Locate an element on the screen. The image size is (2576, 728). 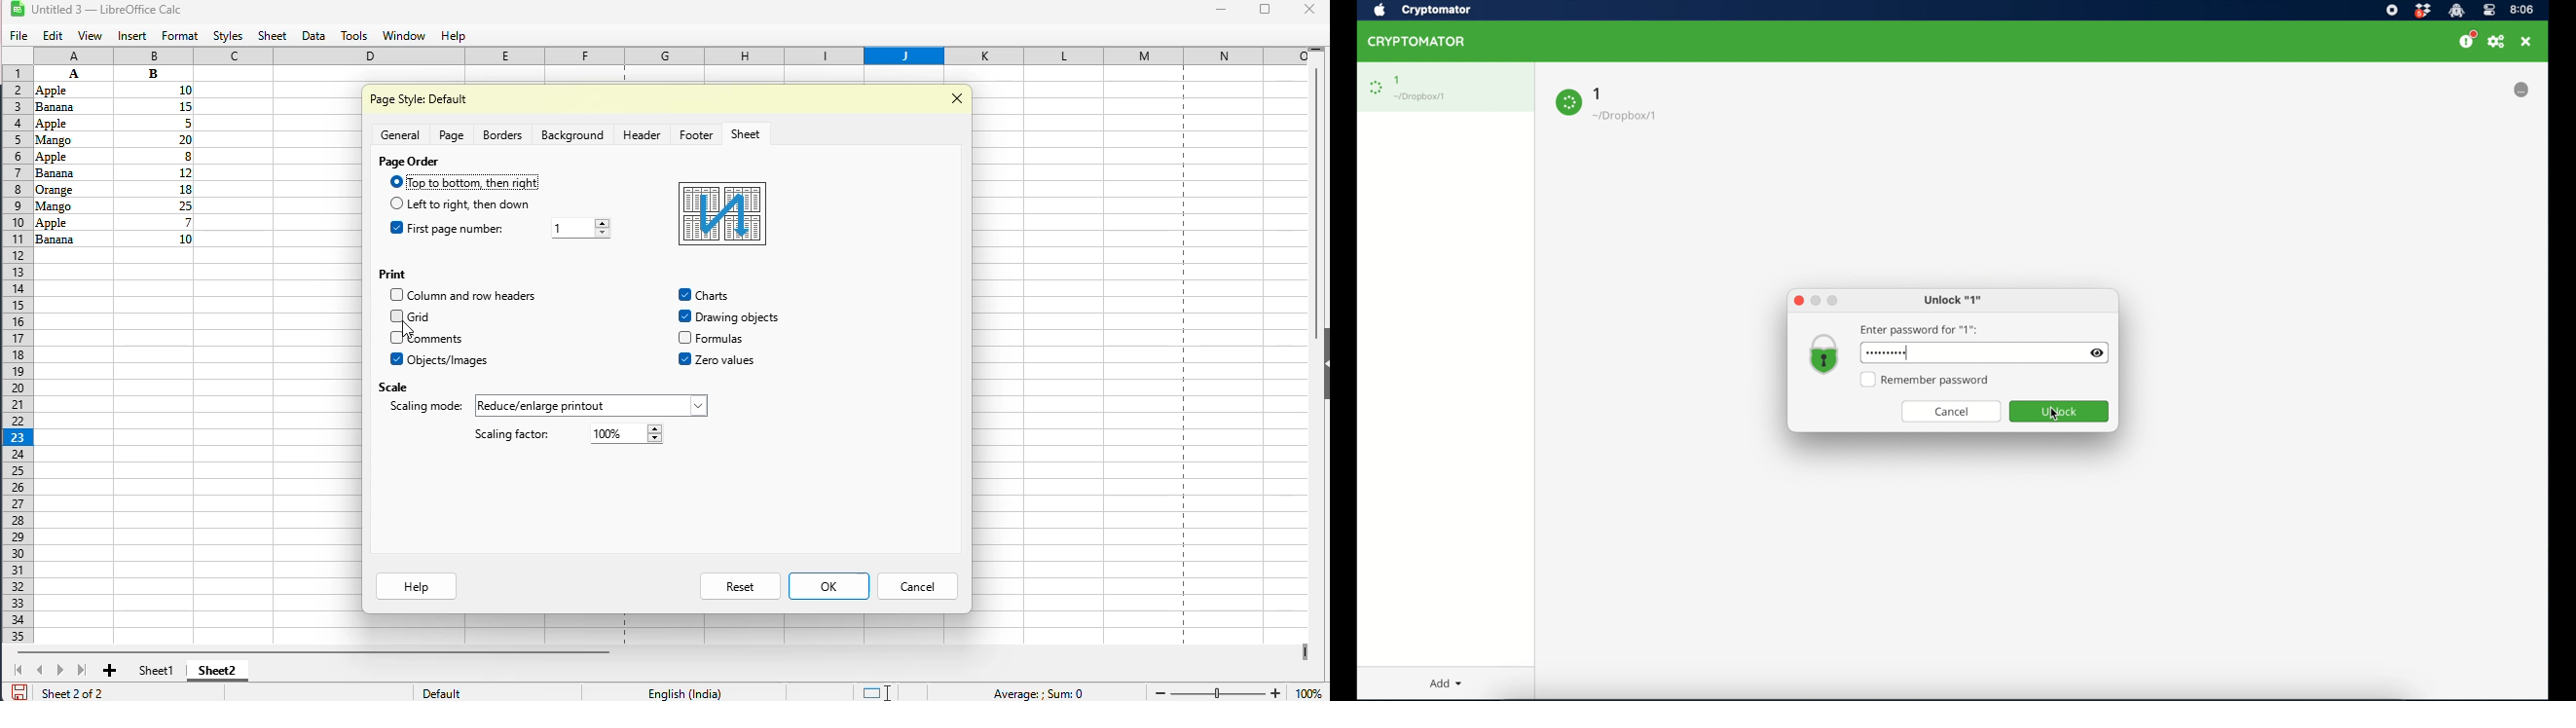
change zoom level is located at coordinates (1218, 691).